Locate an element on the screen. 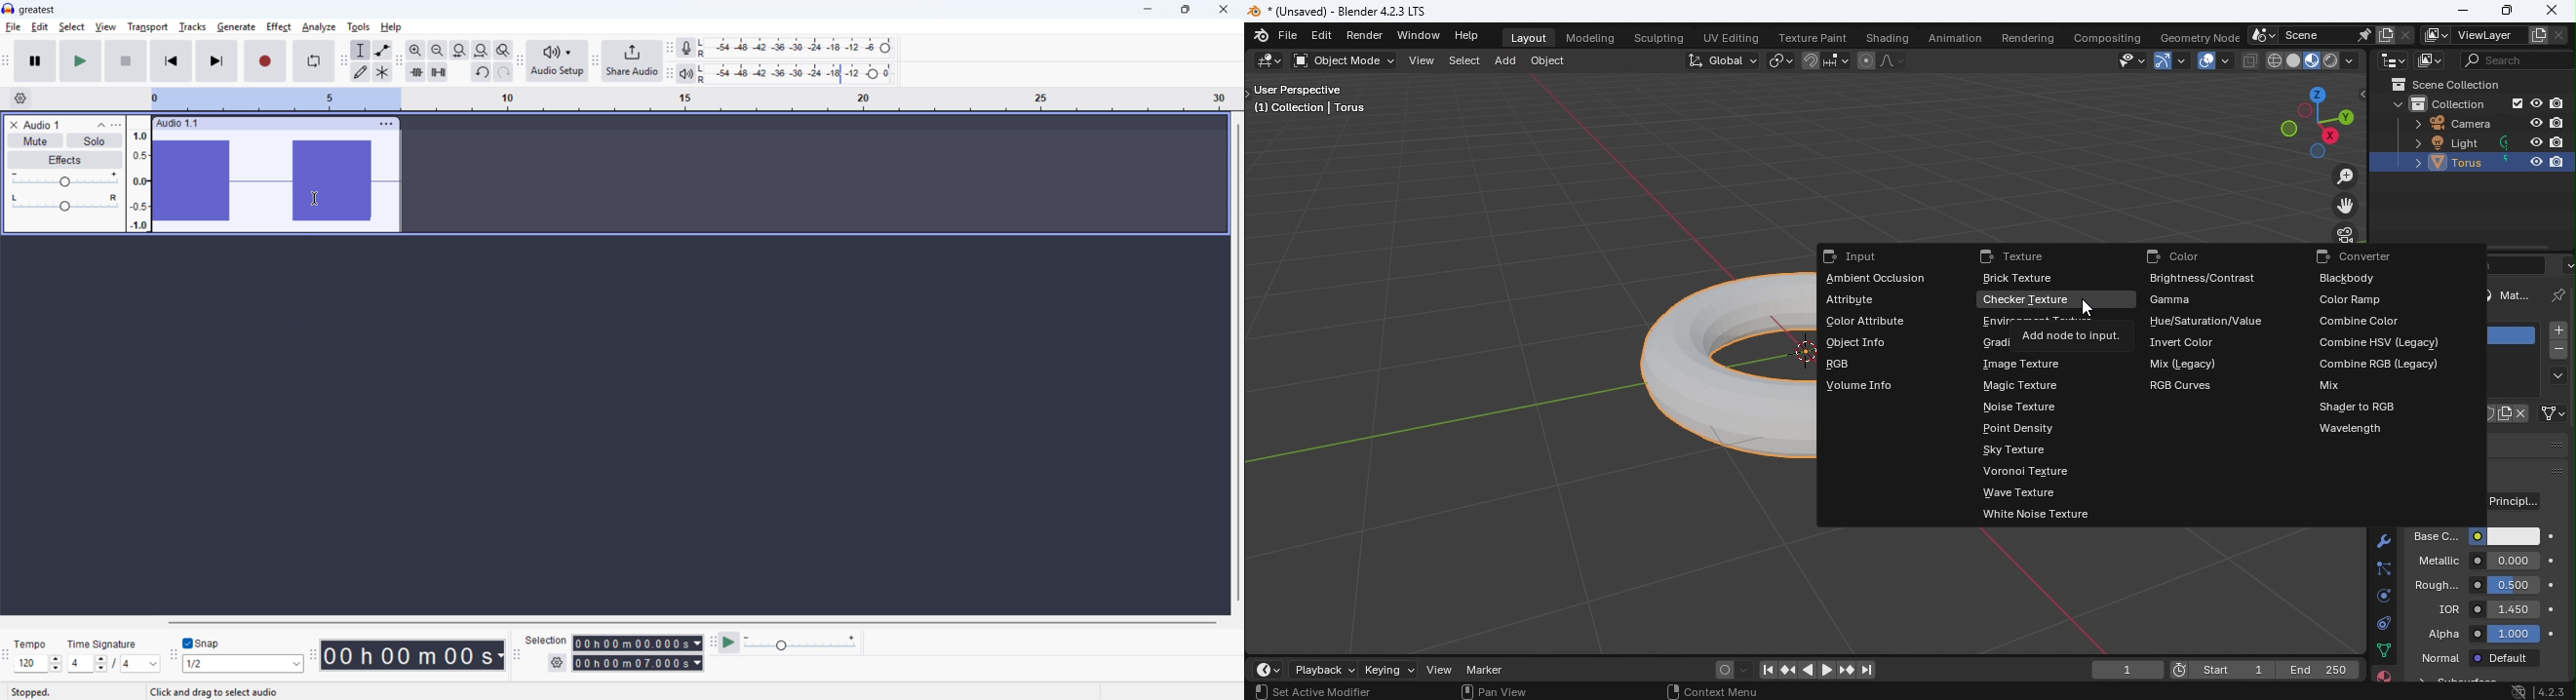 This screenshot has width=2576, height=700. Play at speed toolbar  is located at coordinates (713, 644).